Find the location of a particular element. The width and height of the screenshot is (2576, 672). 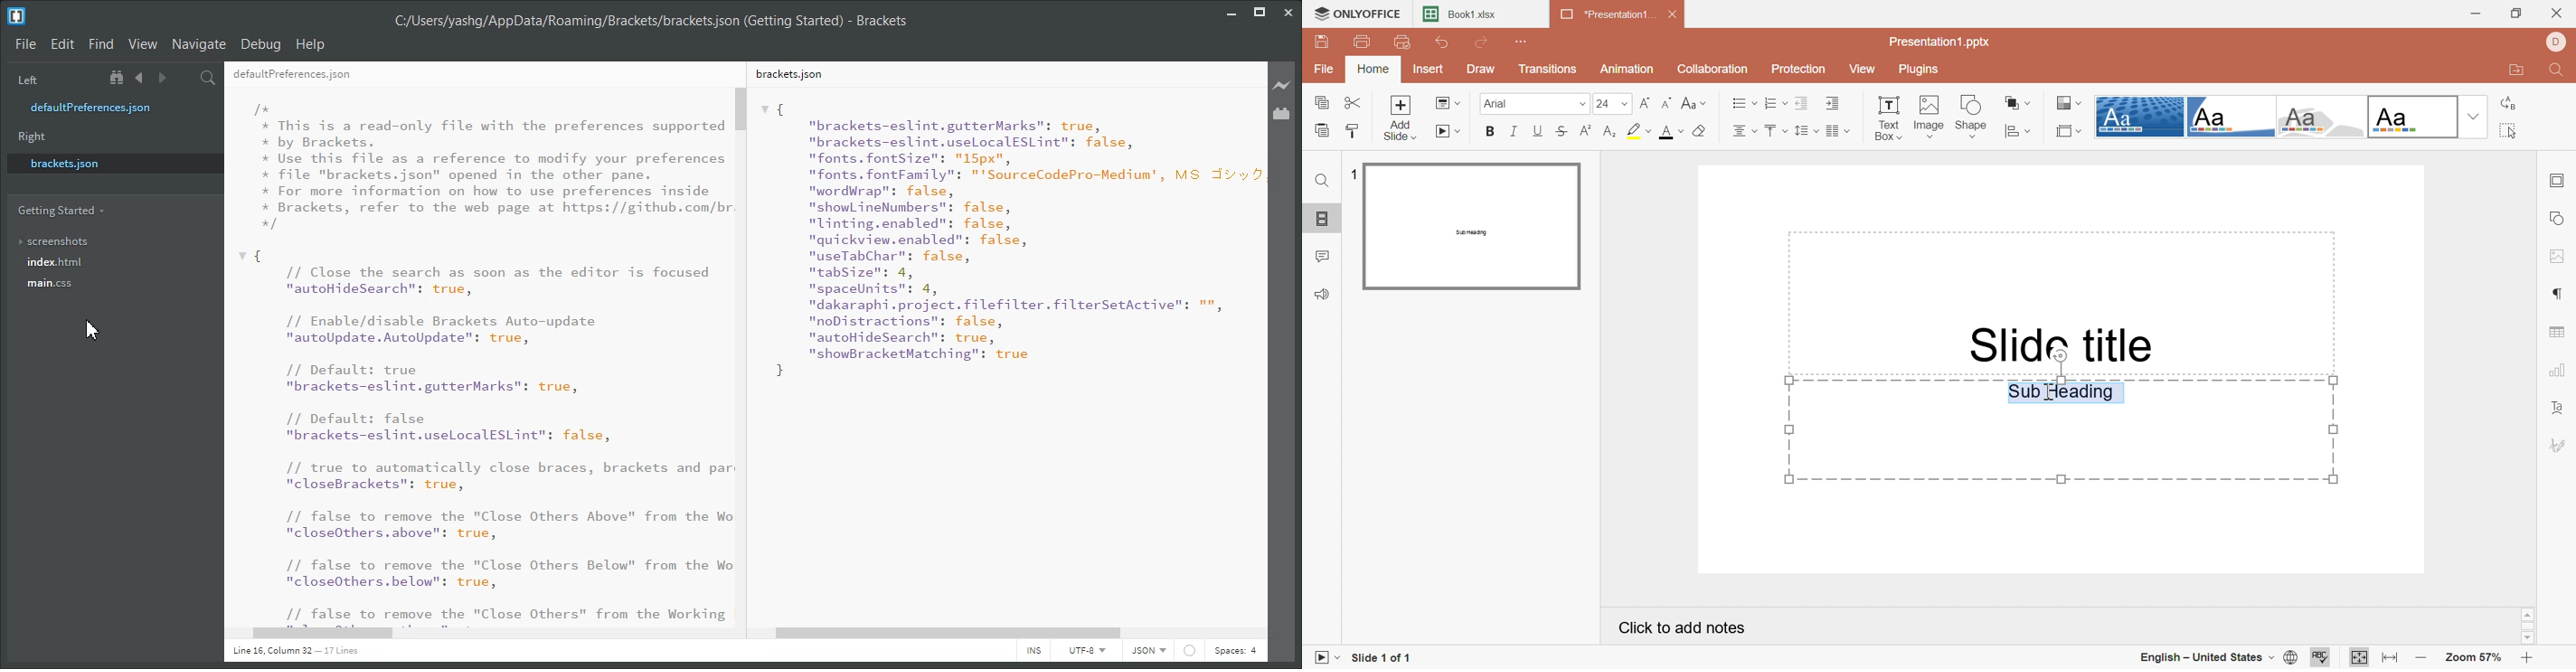

Shape is located at coordinates (1973, 116).